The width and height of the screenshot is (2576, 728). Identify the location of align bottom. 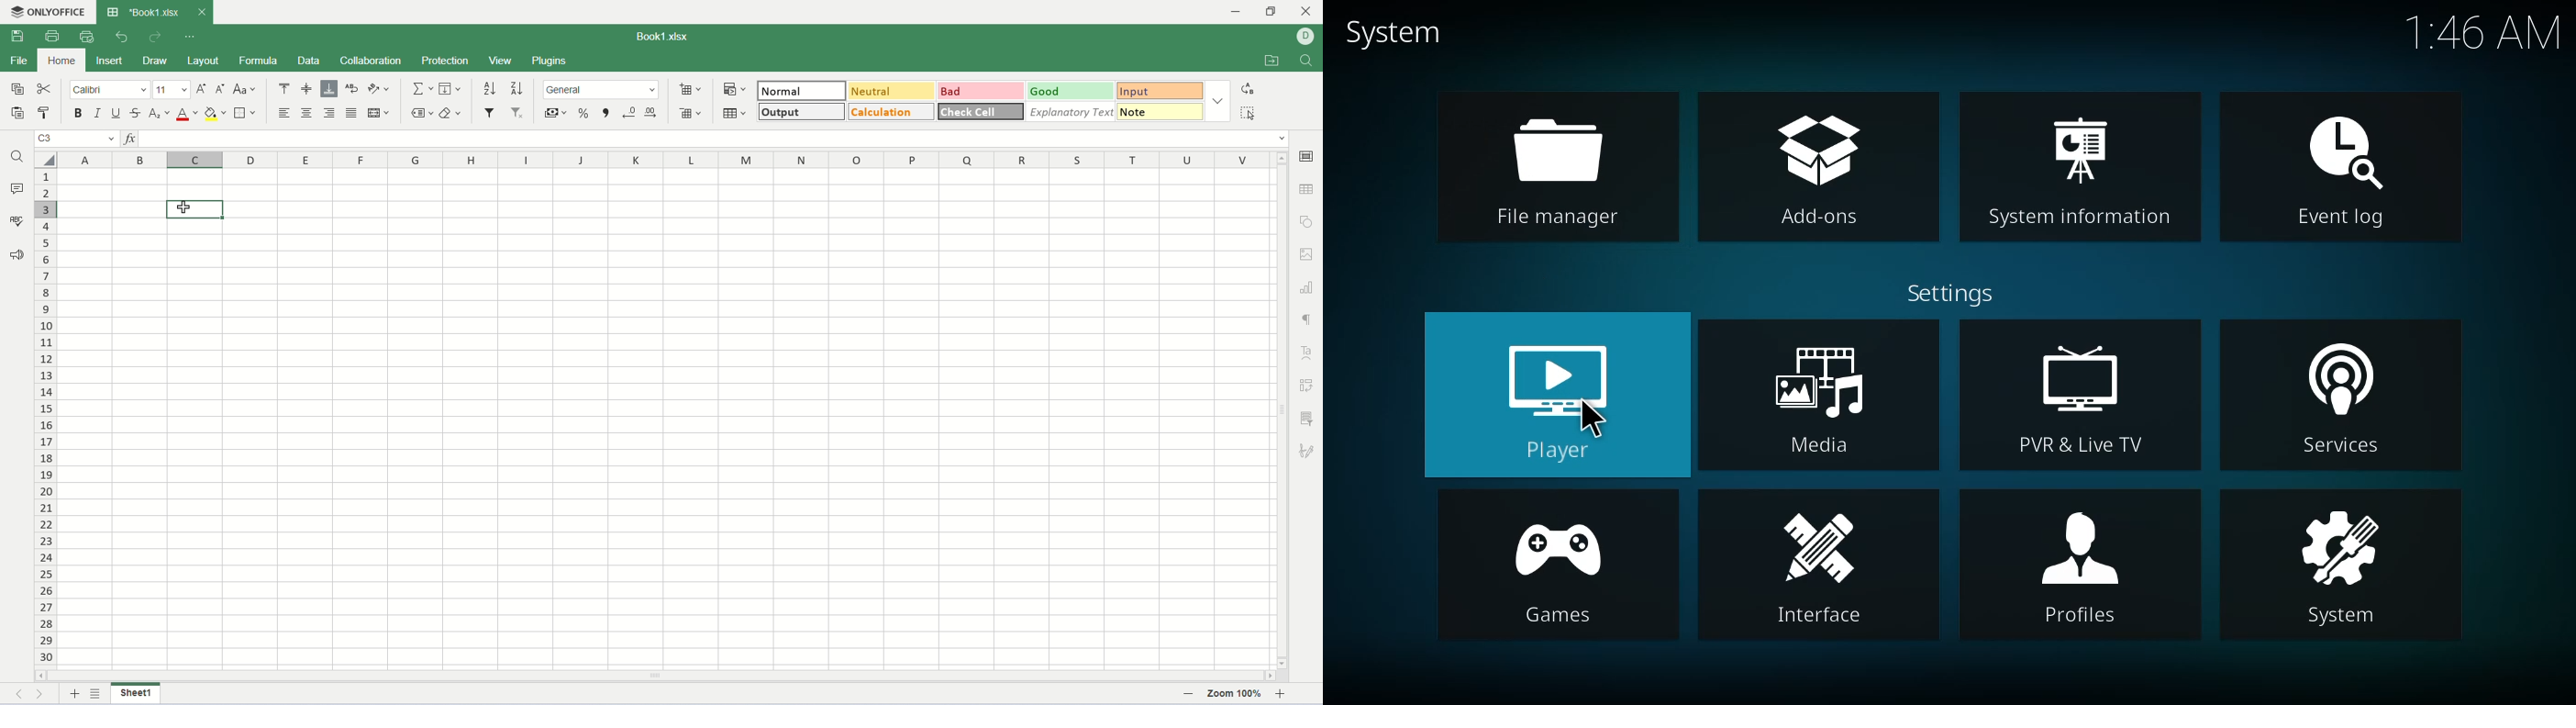
(330, 88).